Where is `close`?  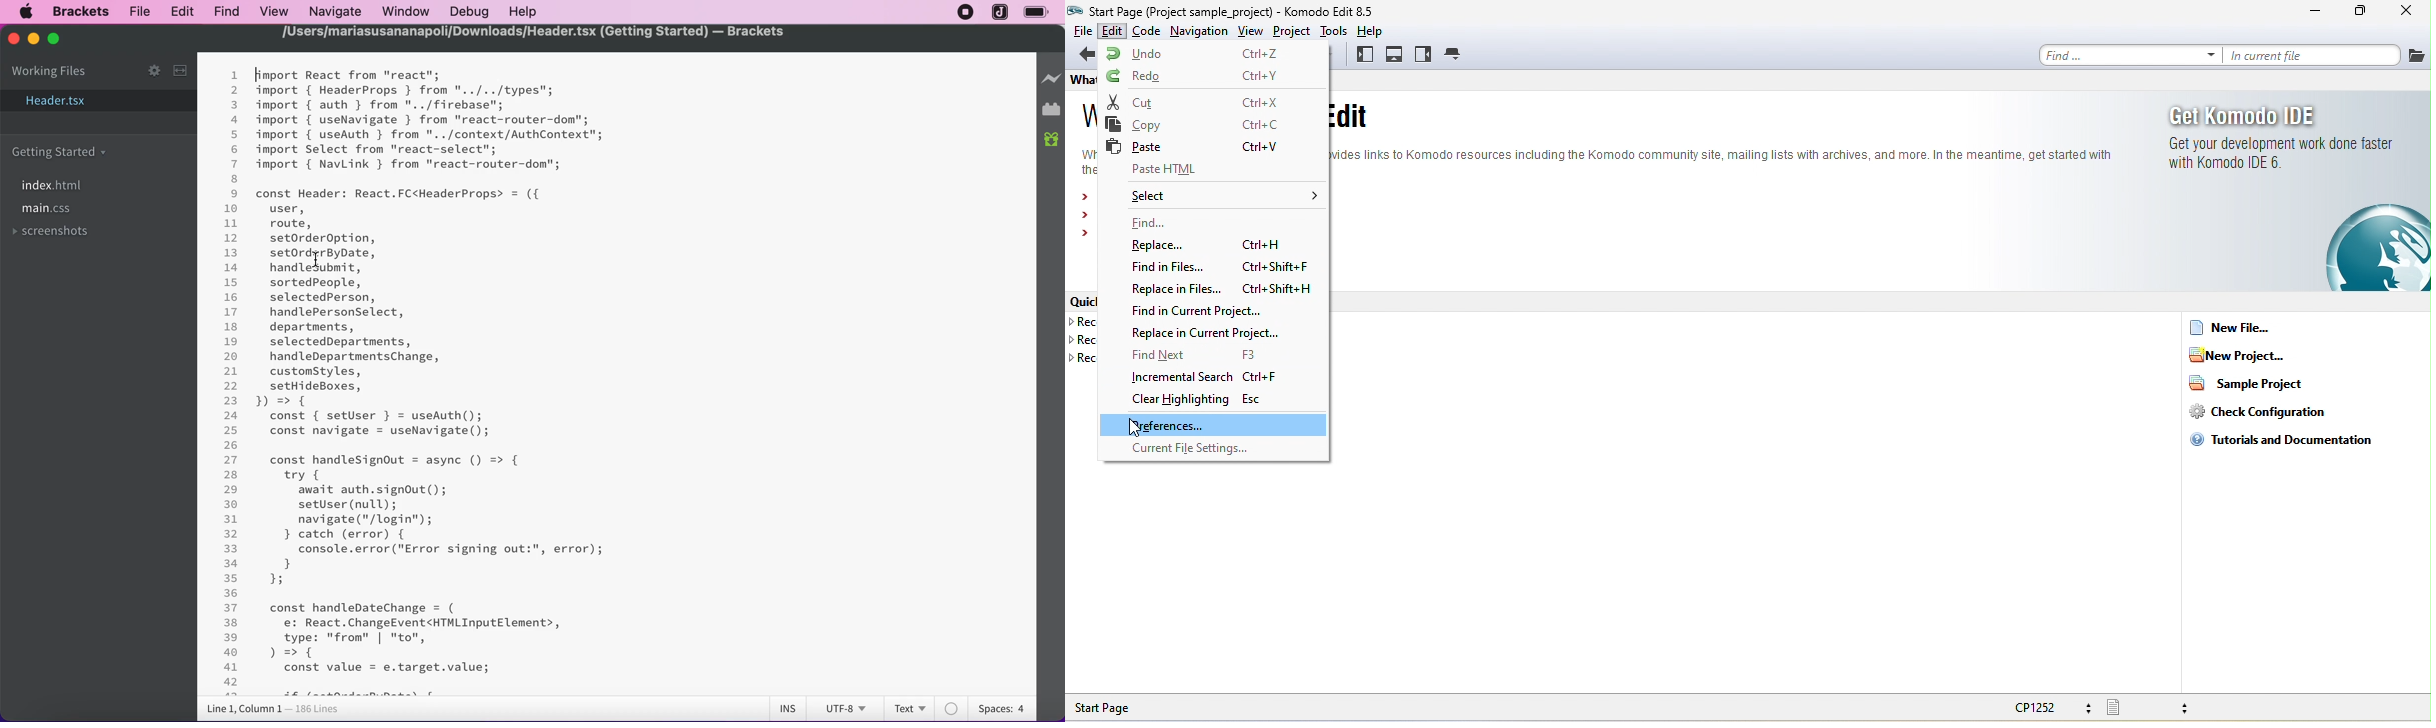 close is located at coordinates (2412, 12).